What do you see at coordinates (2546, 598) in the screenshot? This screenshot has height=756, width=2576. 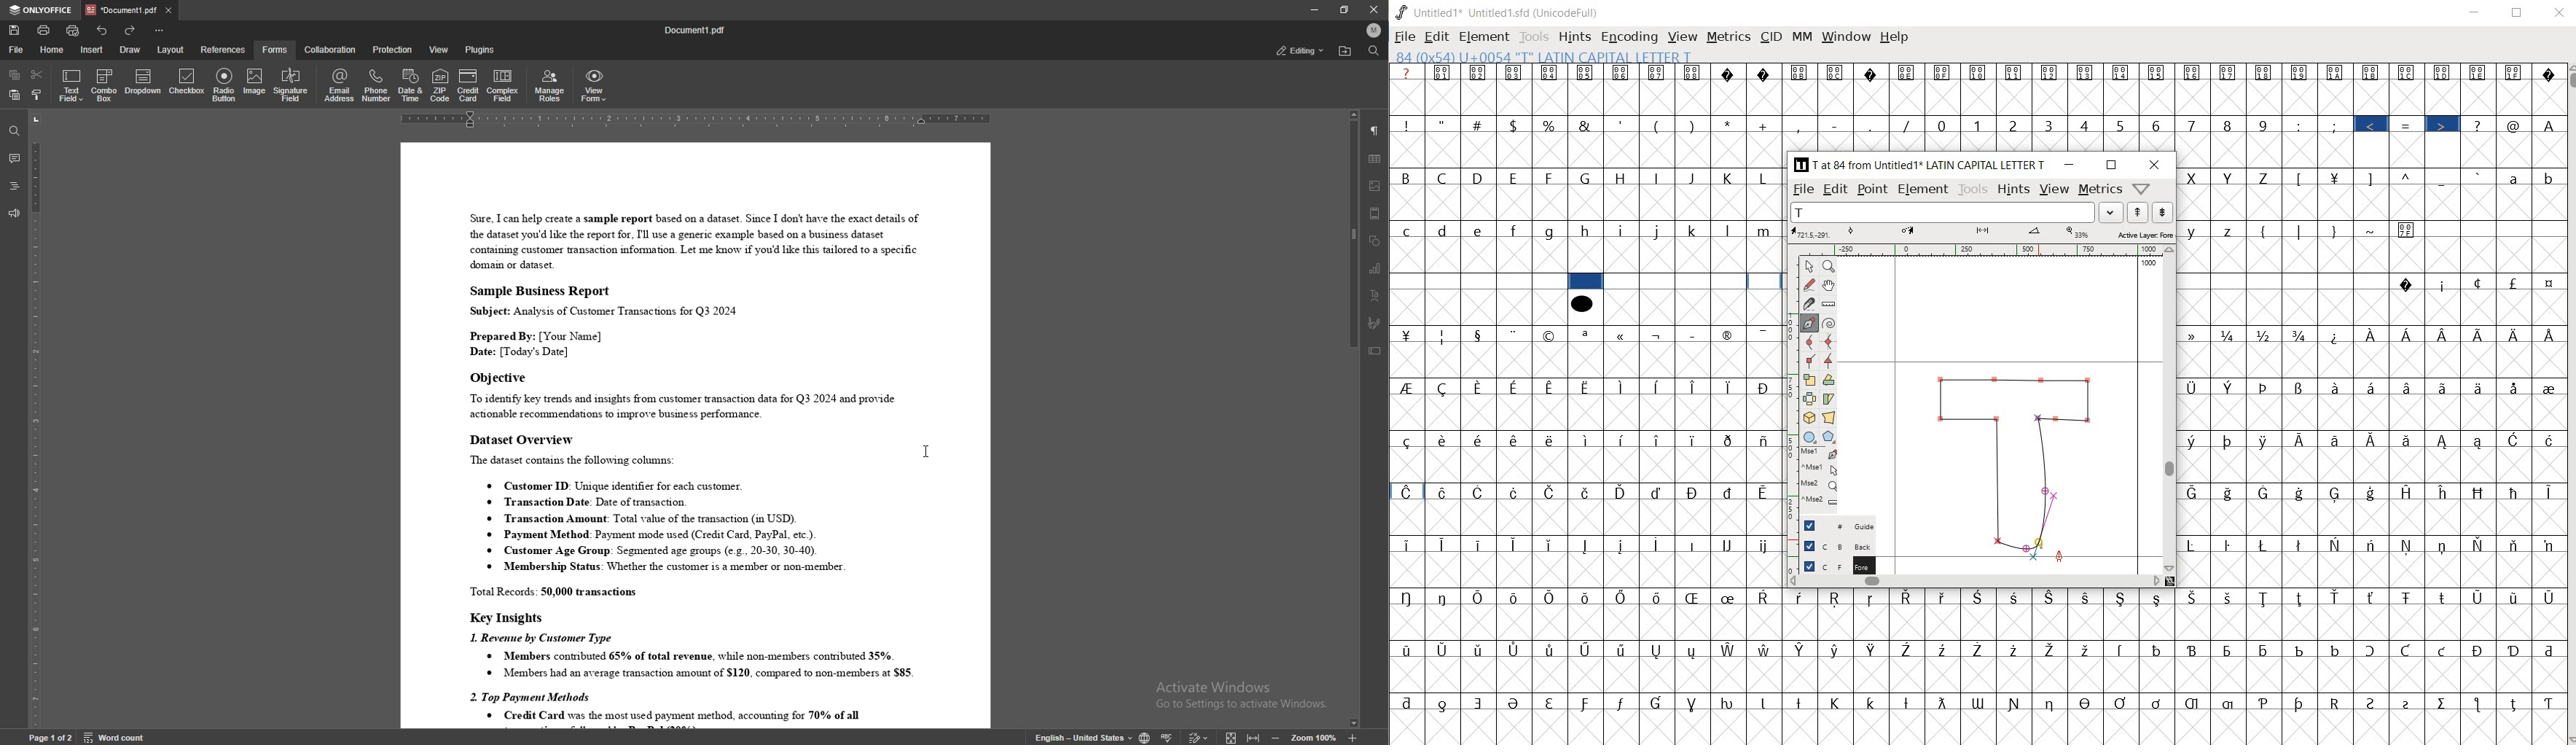 I see `Symbol` at bounding box center [2546, 598].